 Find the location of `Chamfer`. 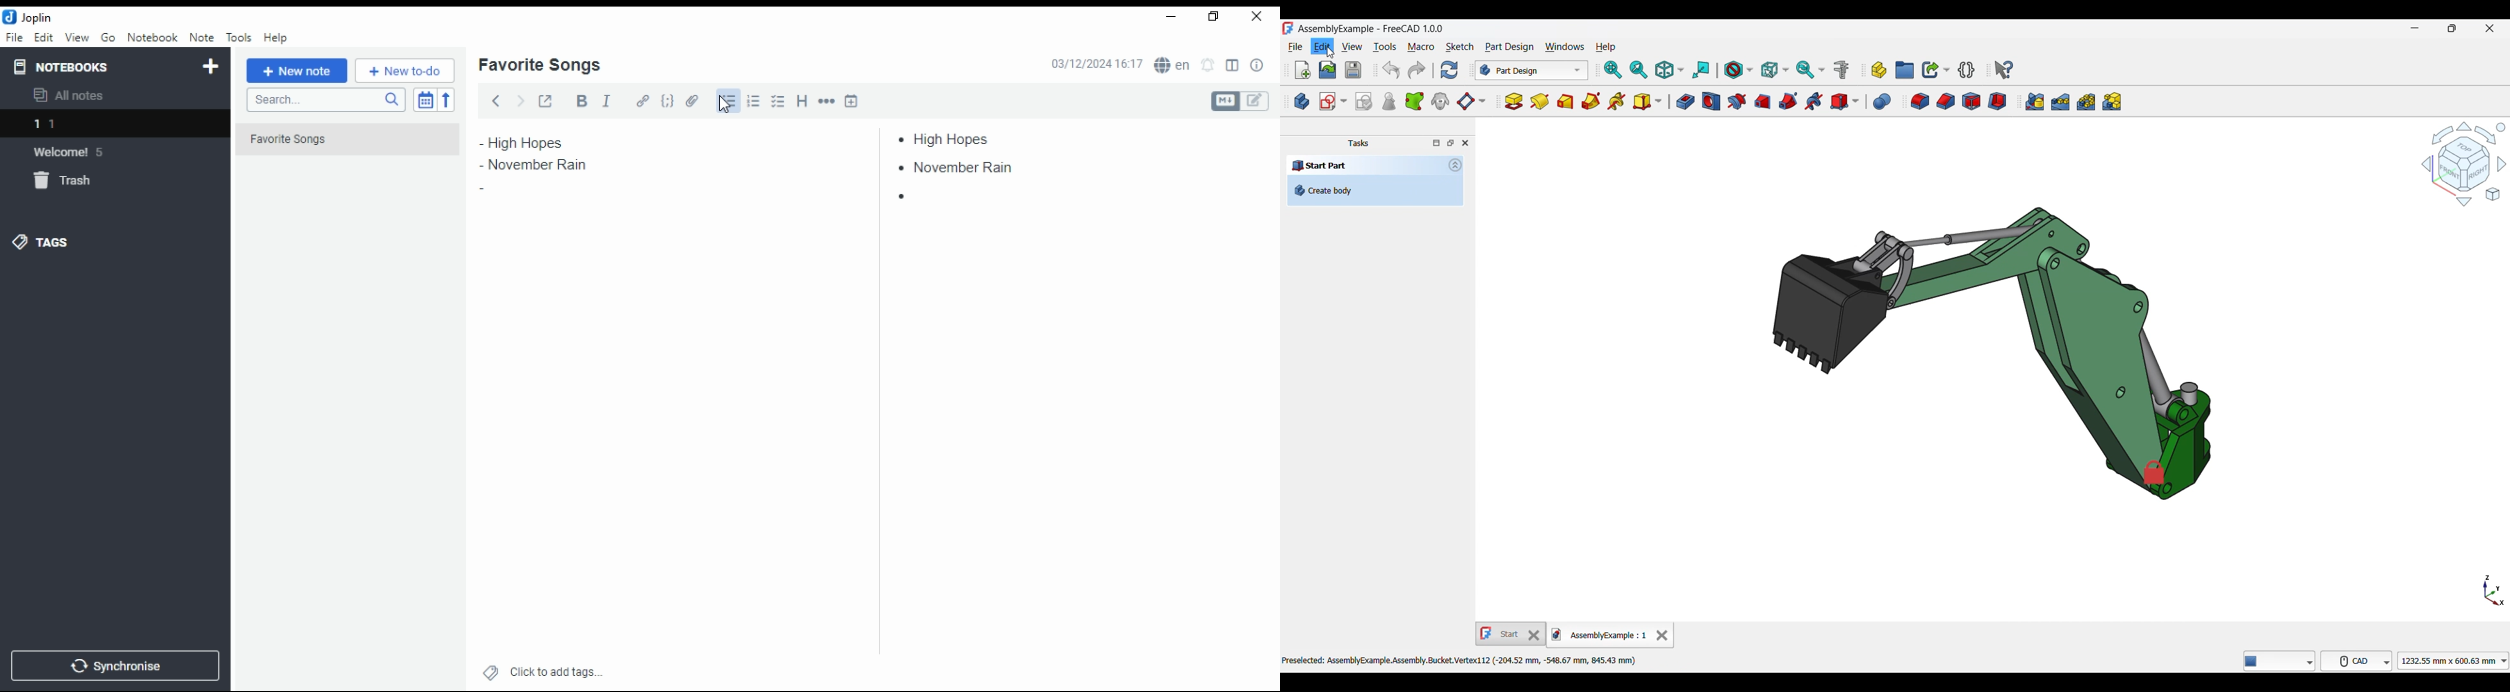

Chamfer is located at coordinates (1946, 102).